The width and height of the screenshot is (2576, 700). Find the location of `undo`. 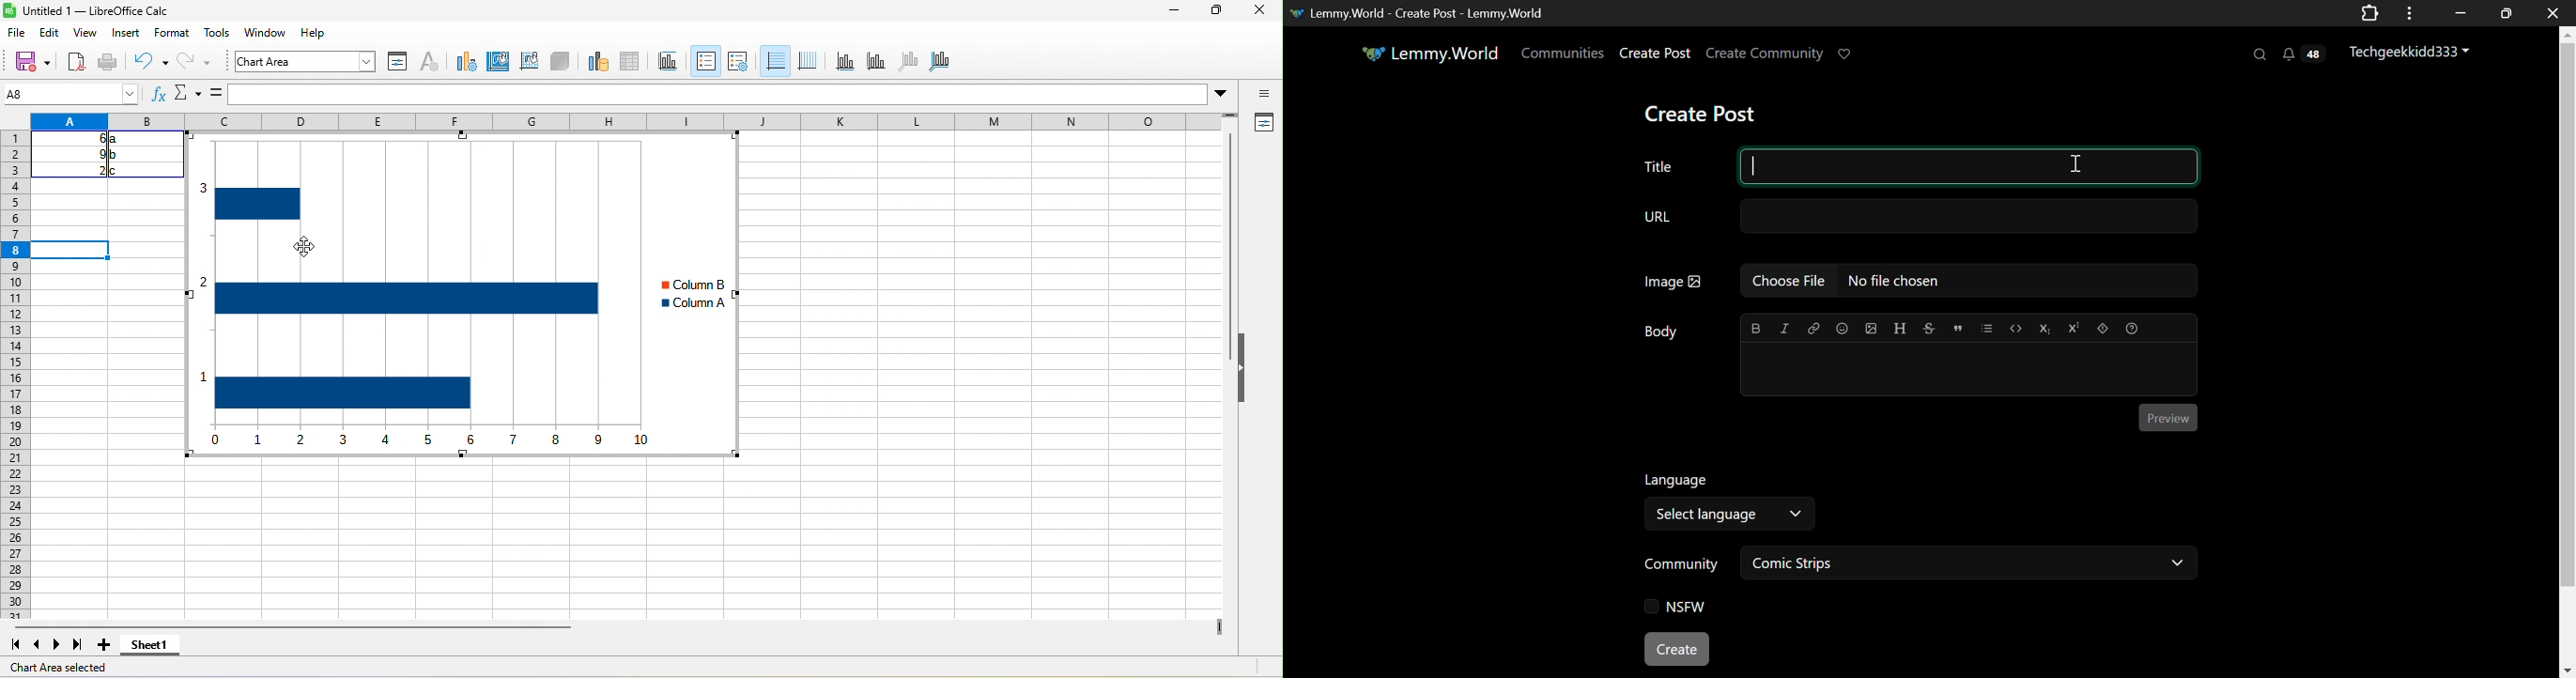

undo is located at coordinates (147, 62).